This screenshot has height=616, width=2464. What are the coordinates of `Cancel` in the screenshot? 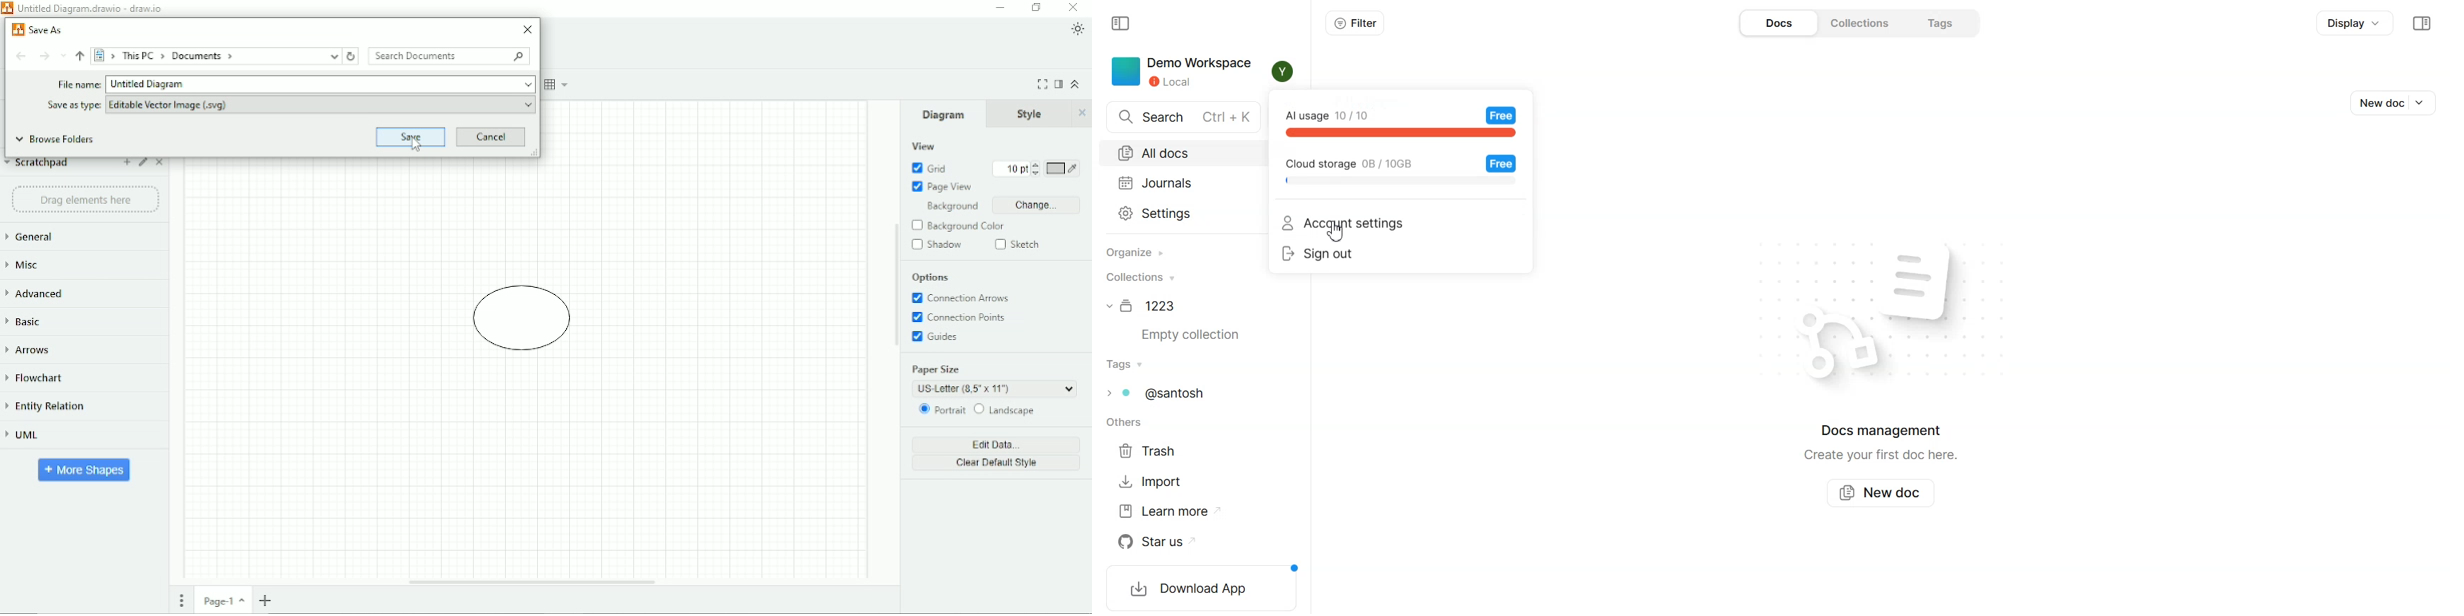 It's located at (494, 138).